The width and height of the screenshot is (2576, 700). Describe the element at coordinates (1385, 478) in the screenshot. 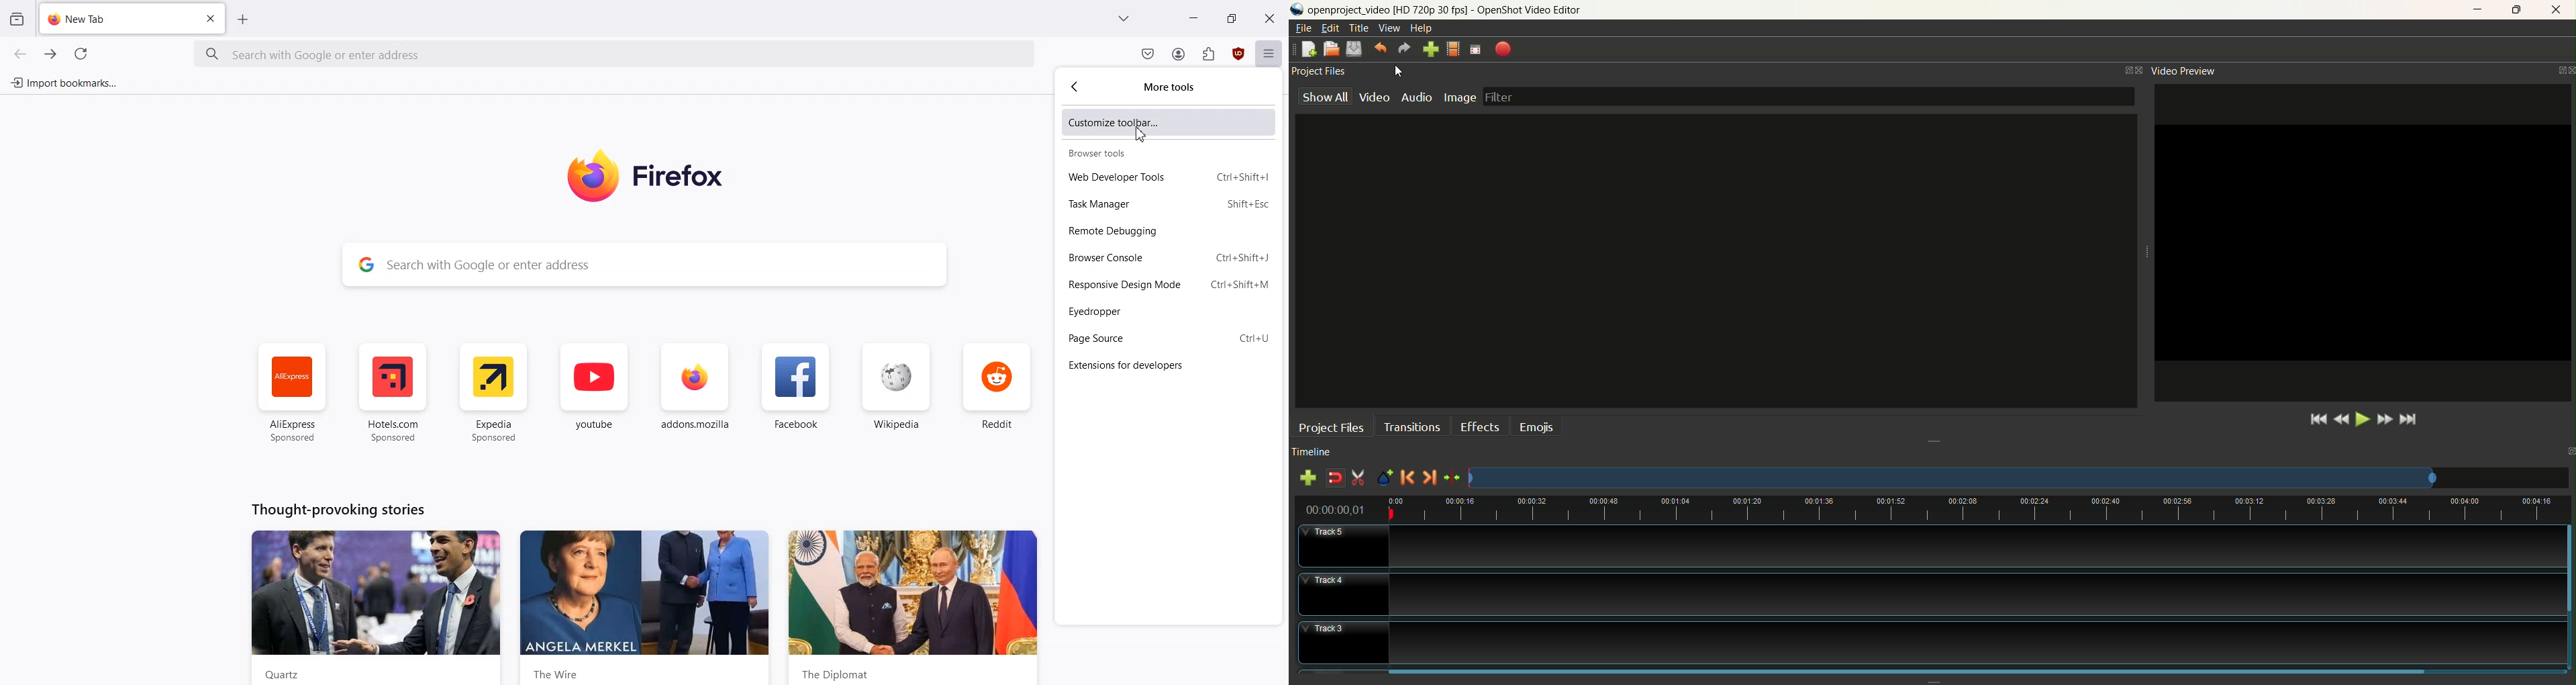

I see `add marker` at that location.